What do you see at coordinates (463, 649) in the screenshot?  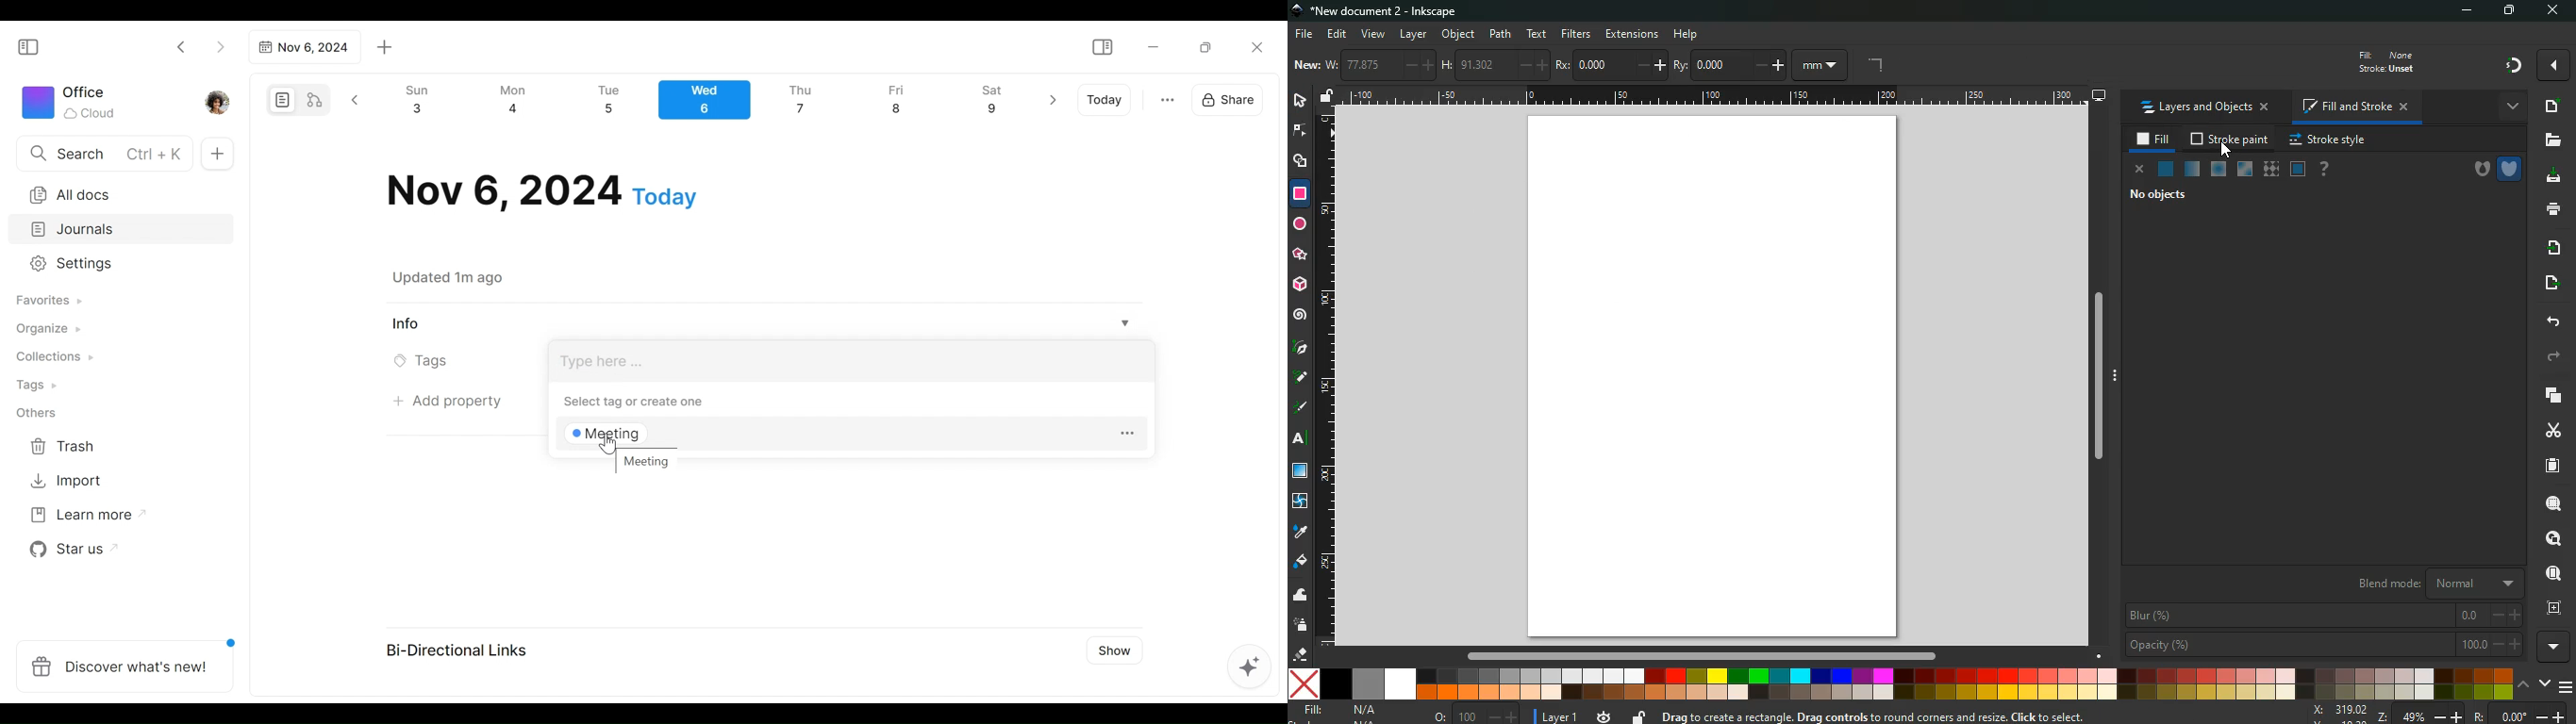 I see `Bi-Directional Links` at bounding box center [463, 649].